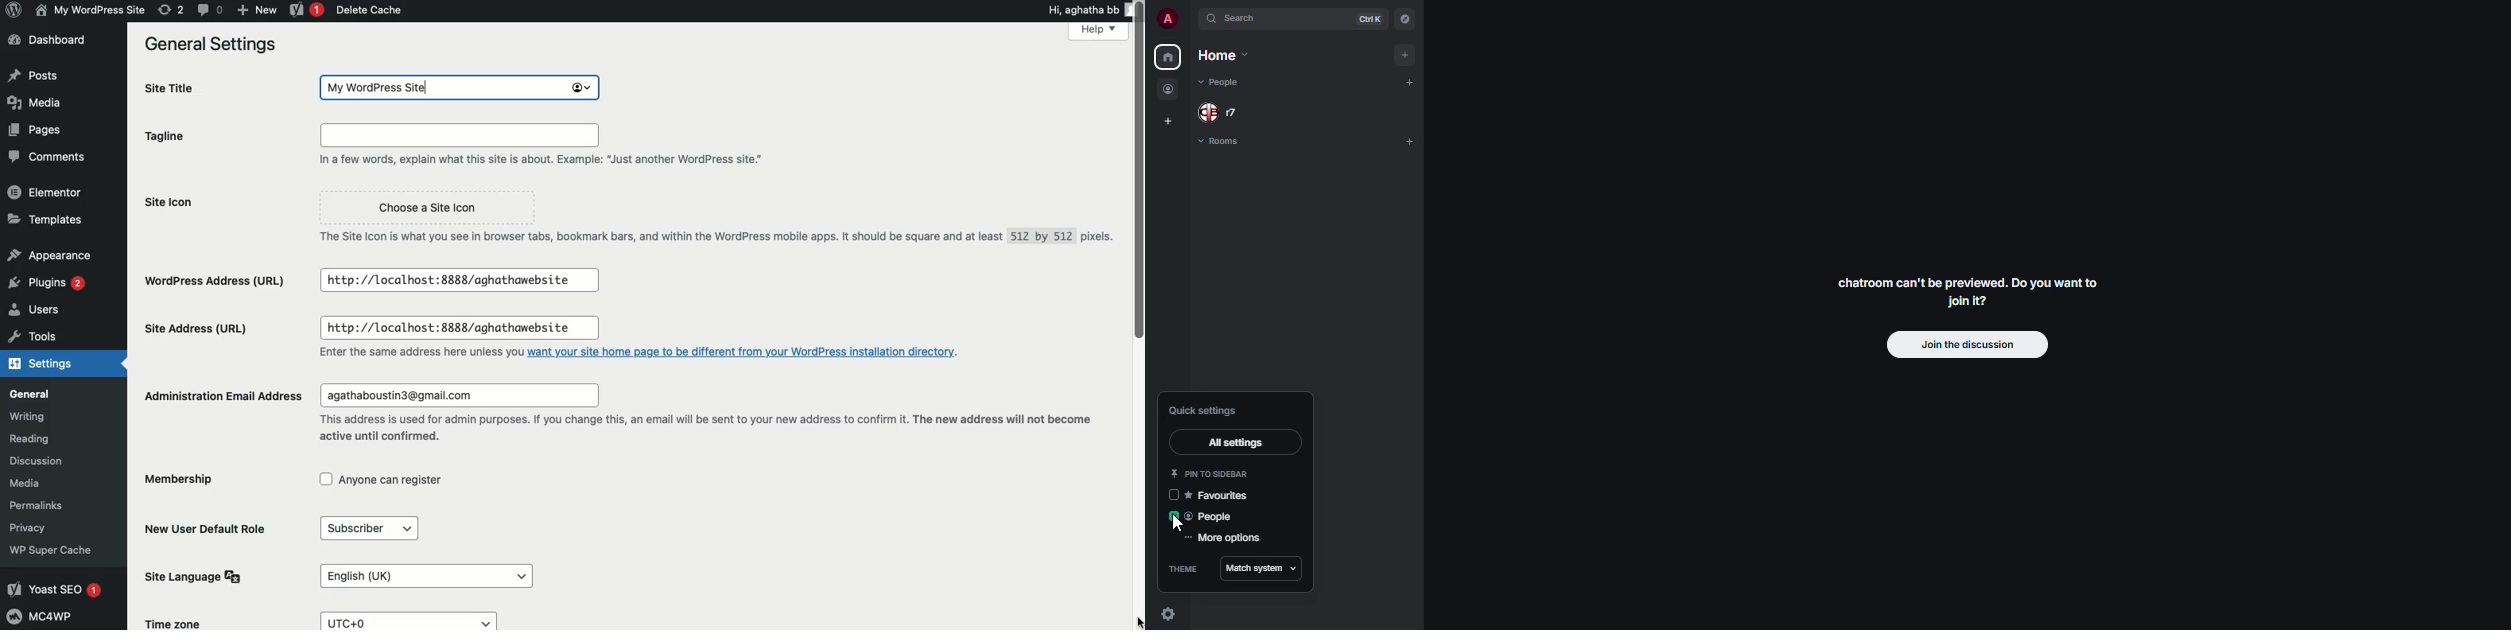 The width and height of the screenshot is (2520, 644). I want to click on search, so click(1241, 19).